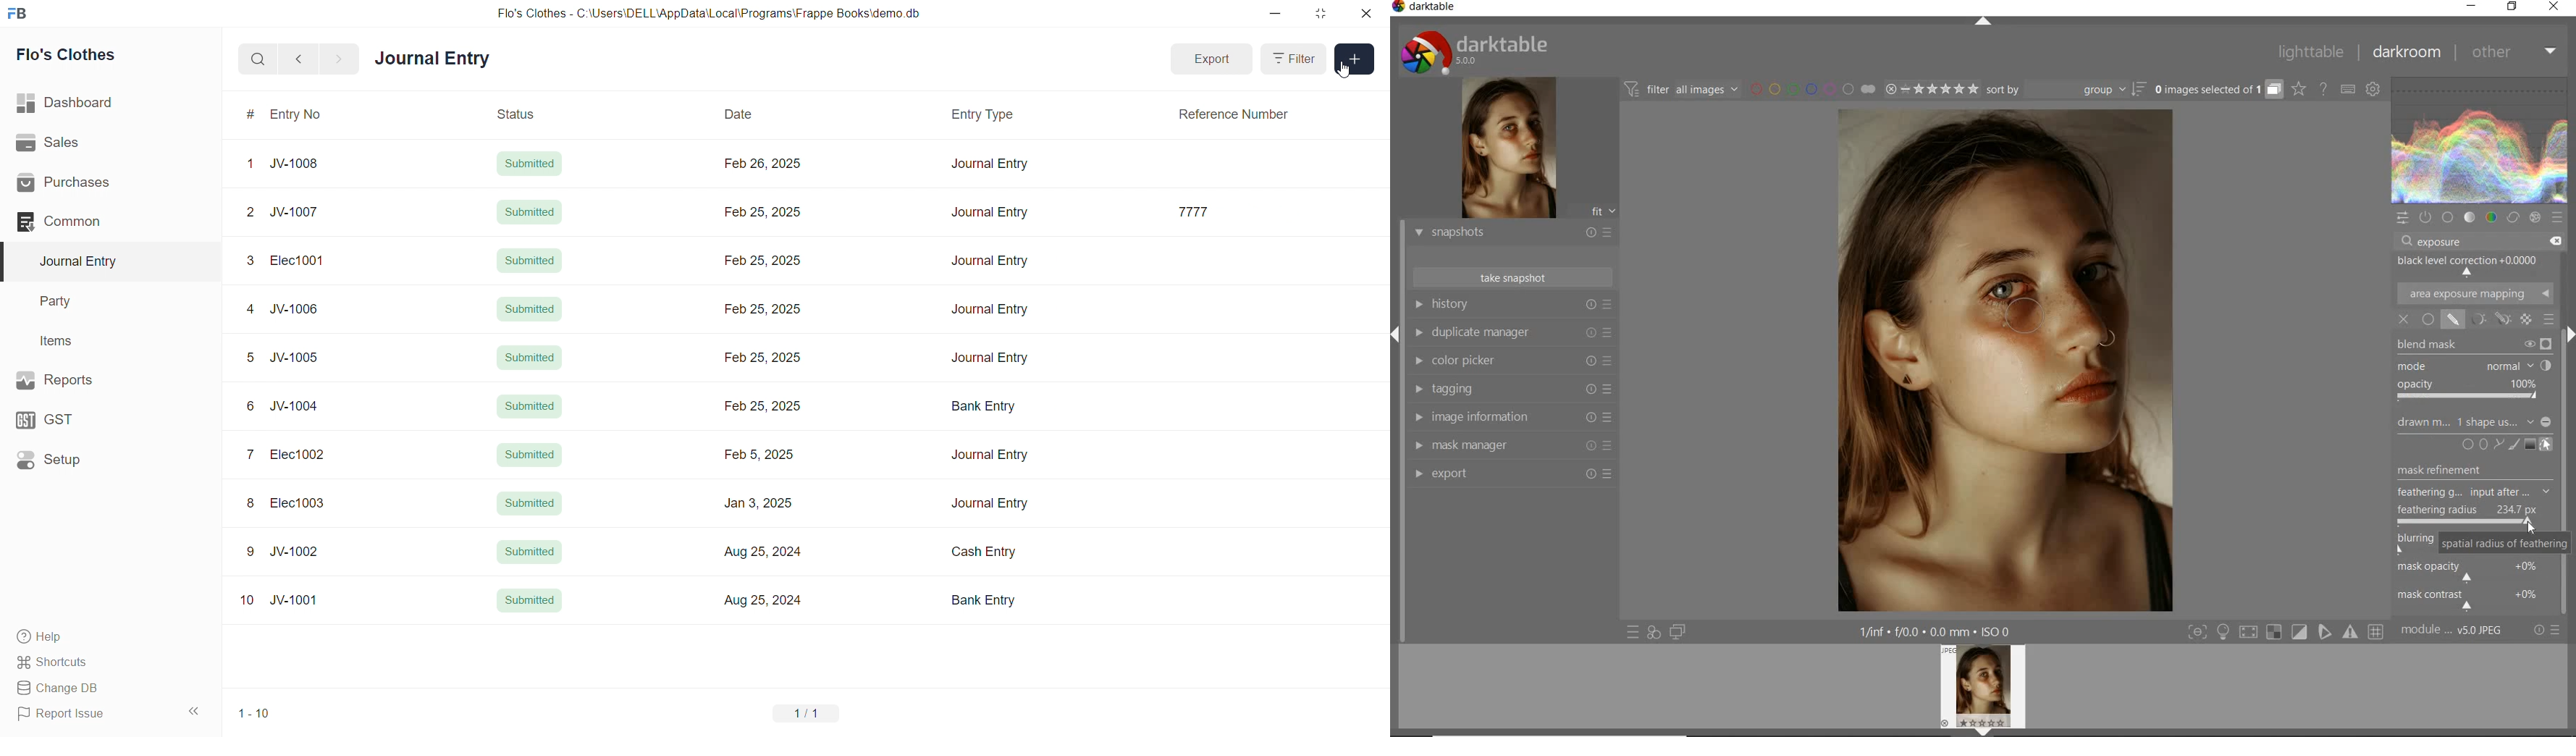 This screenshot has height=756, width=2576. Describe the element at coordinates (518, 116) in the screenshot. I see `Status` at that location.